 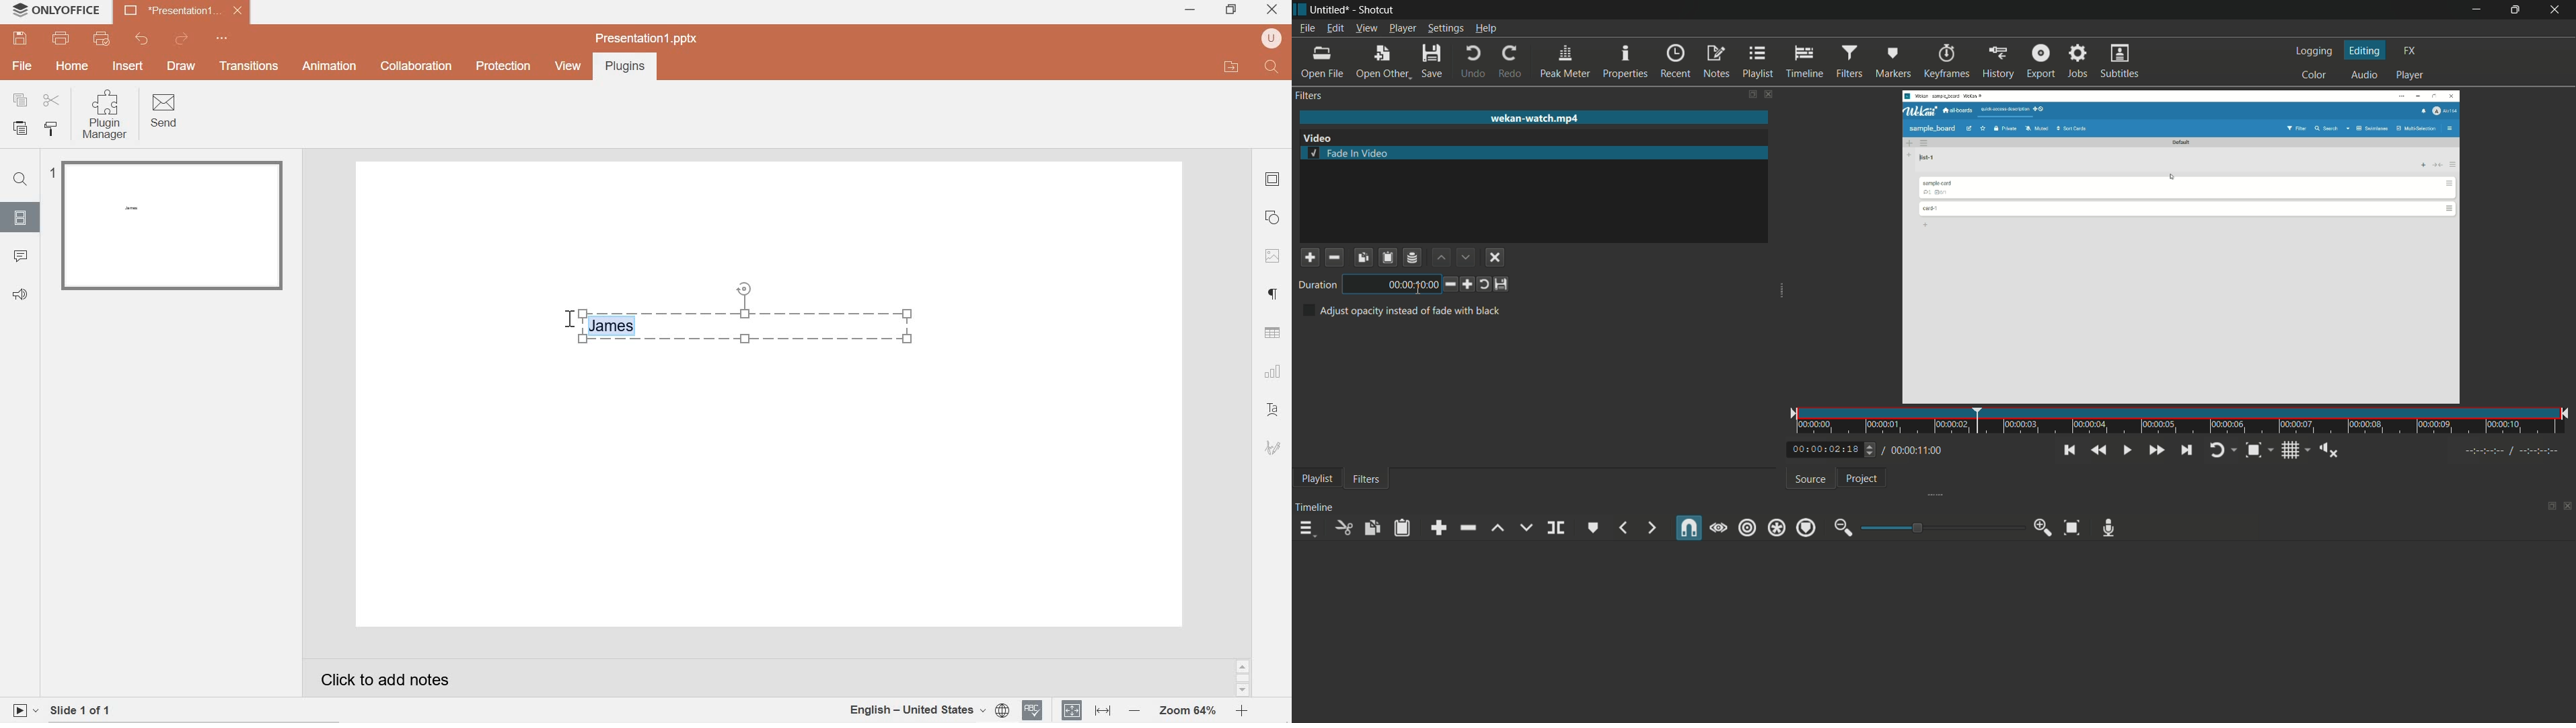 I want to click on filters, so click(x=1848, y=61).